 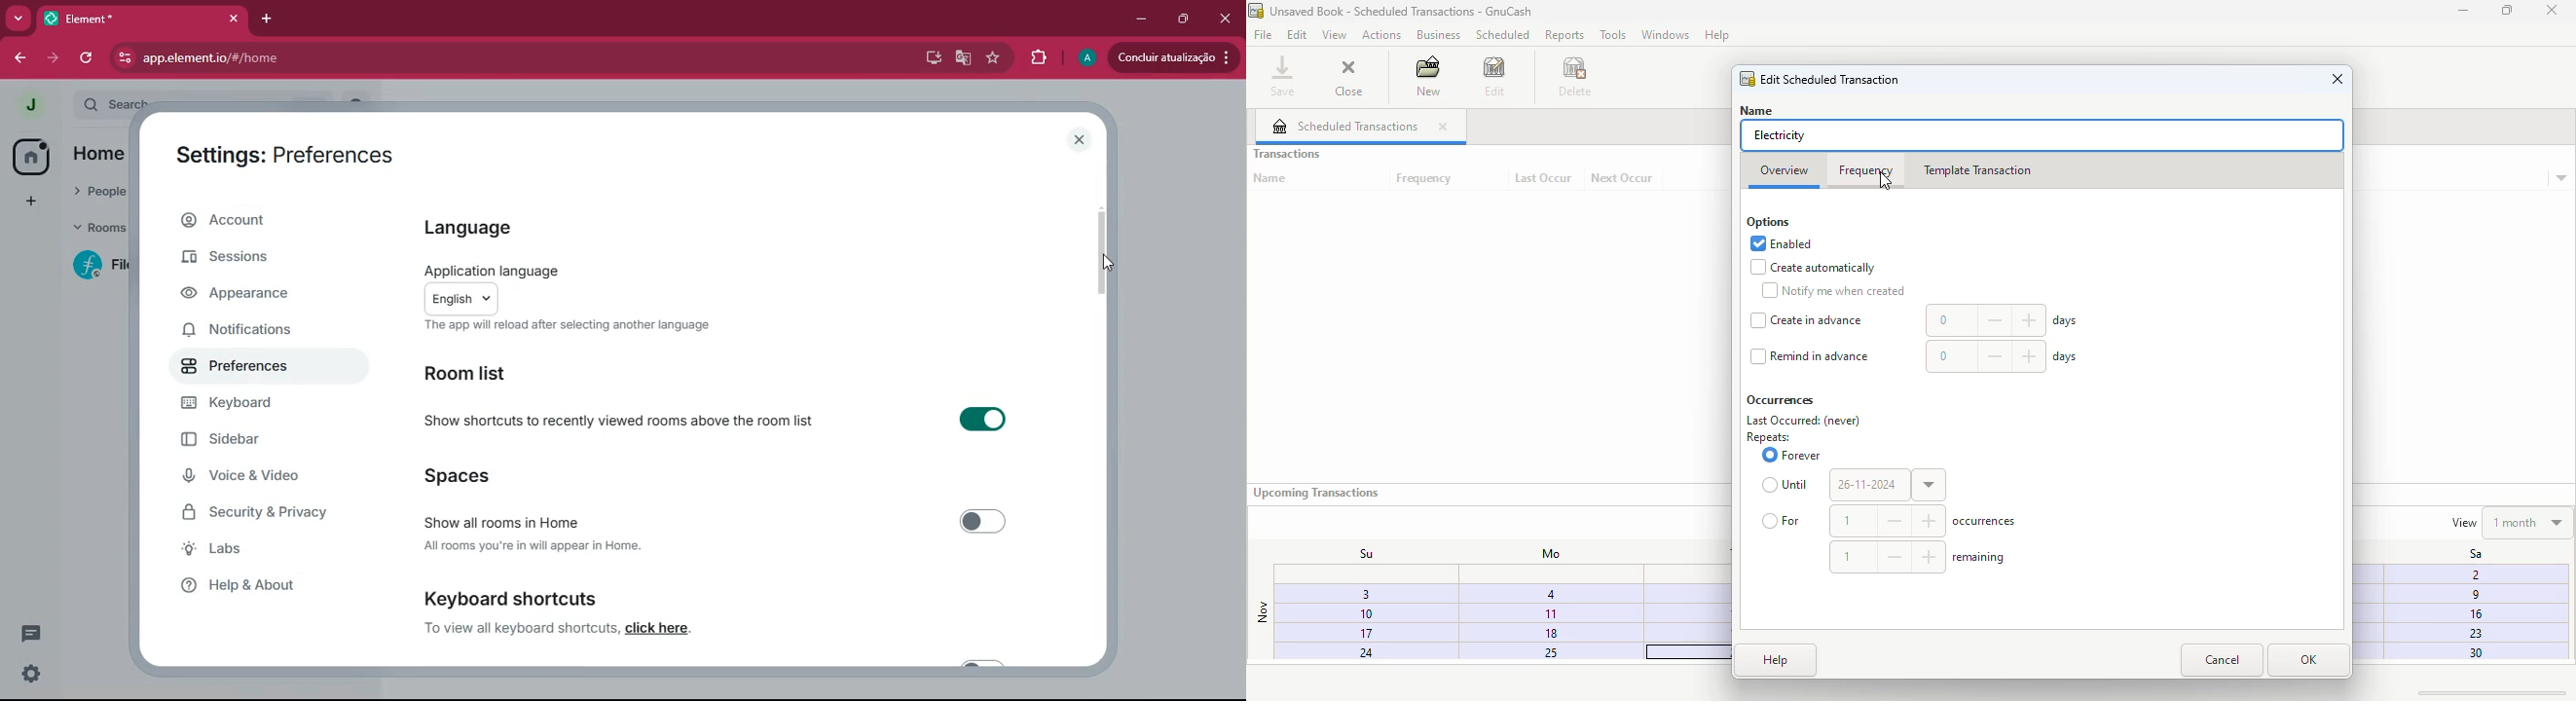 What do you see at coordinates (266, 19) in the screenshot?
I see `add tab` at bounding box center [266, 19].